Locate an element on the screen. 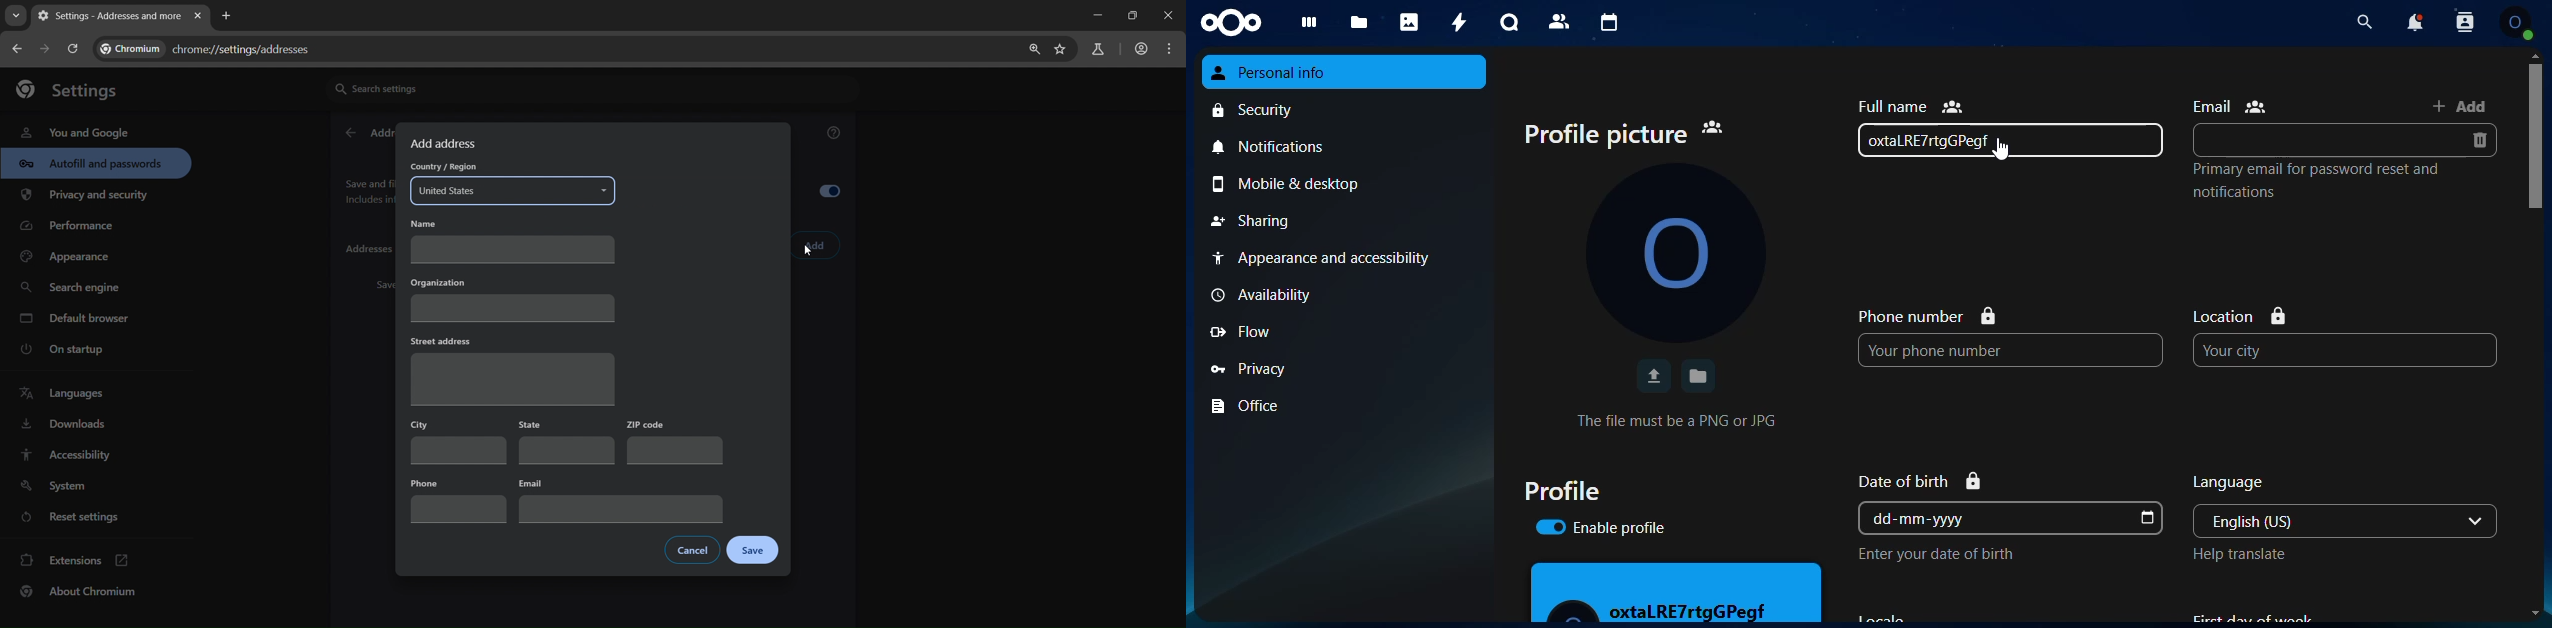 Image resolution: width=2576 pixels, height=644 pixels. contact is located at coordinates (1559, 22).